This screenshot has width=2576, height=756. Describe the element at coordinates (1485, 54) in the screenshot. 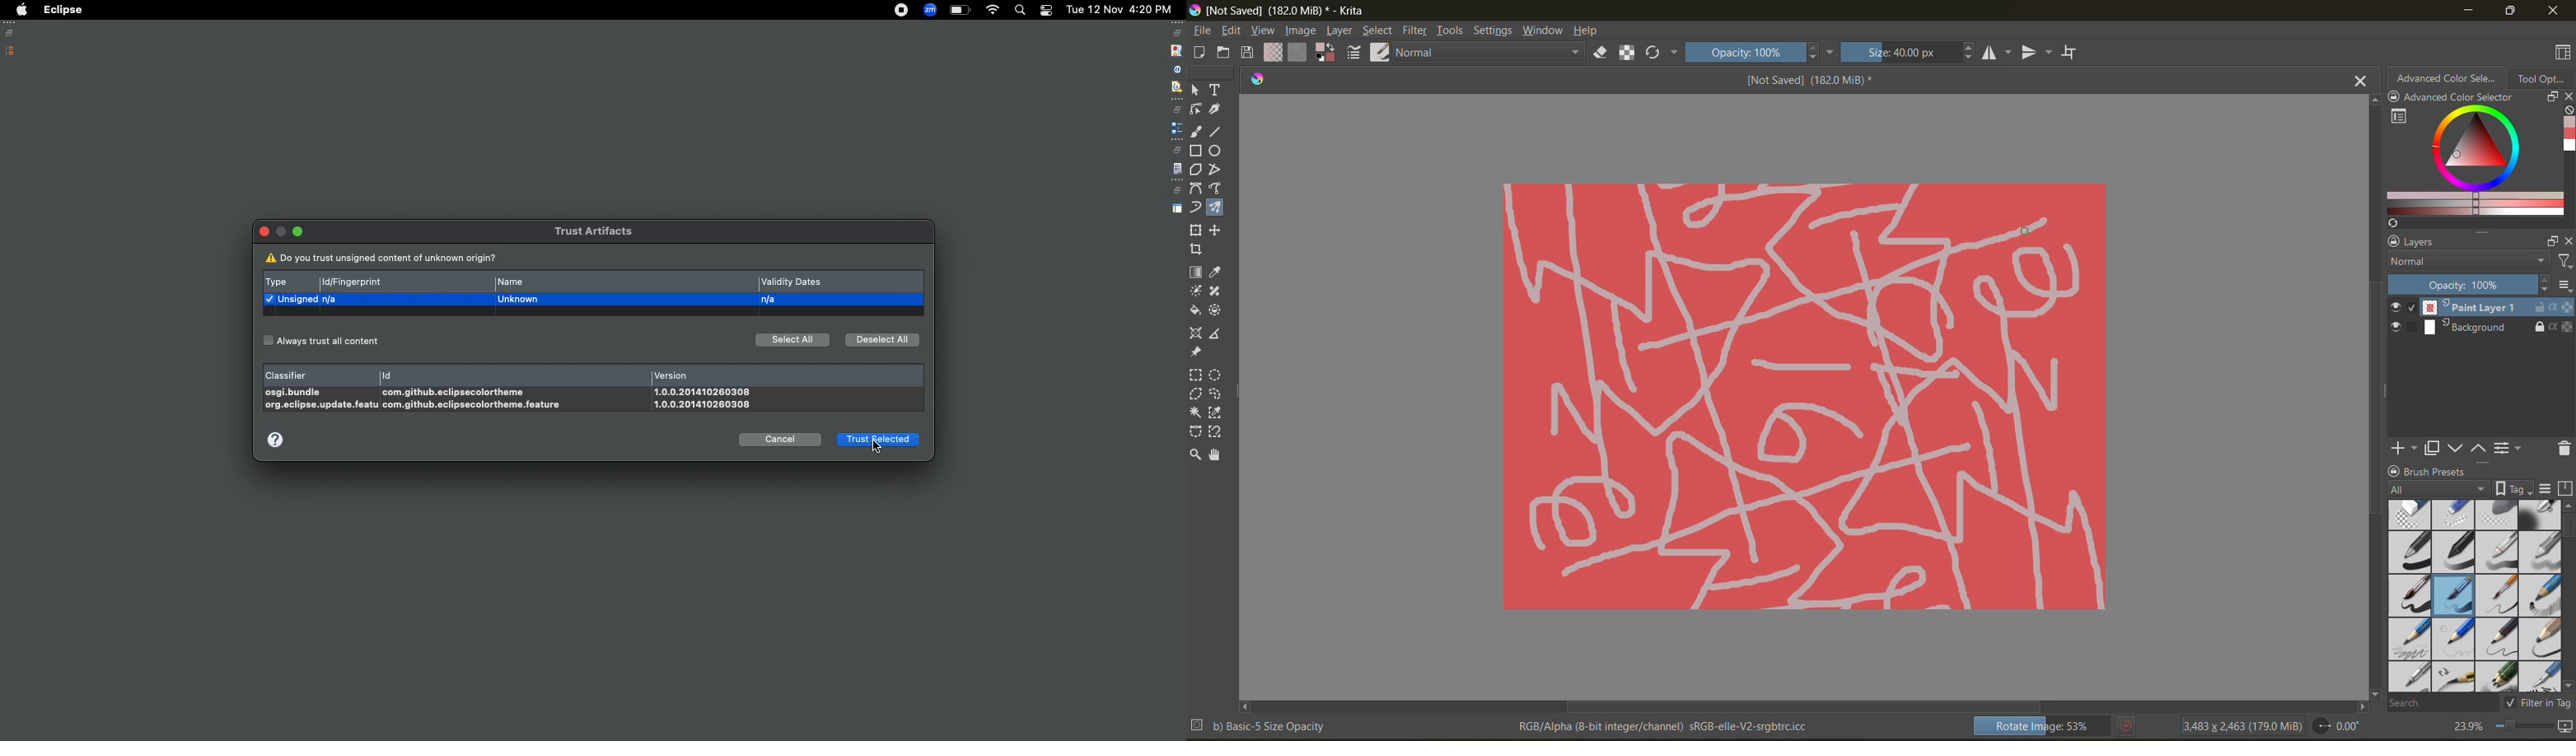

I see `normal` at that location.